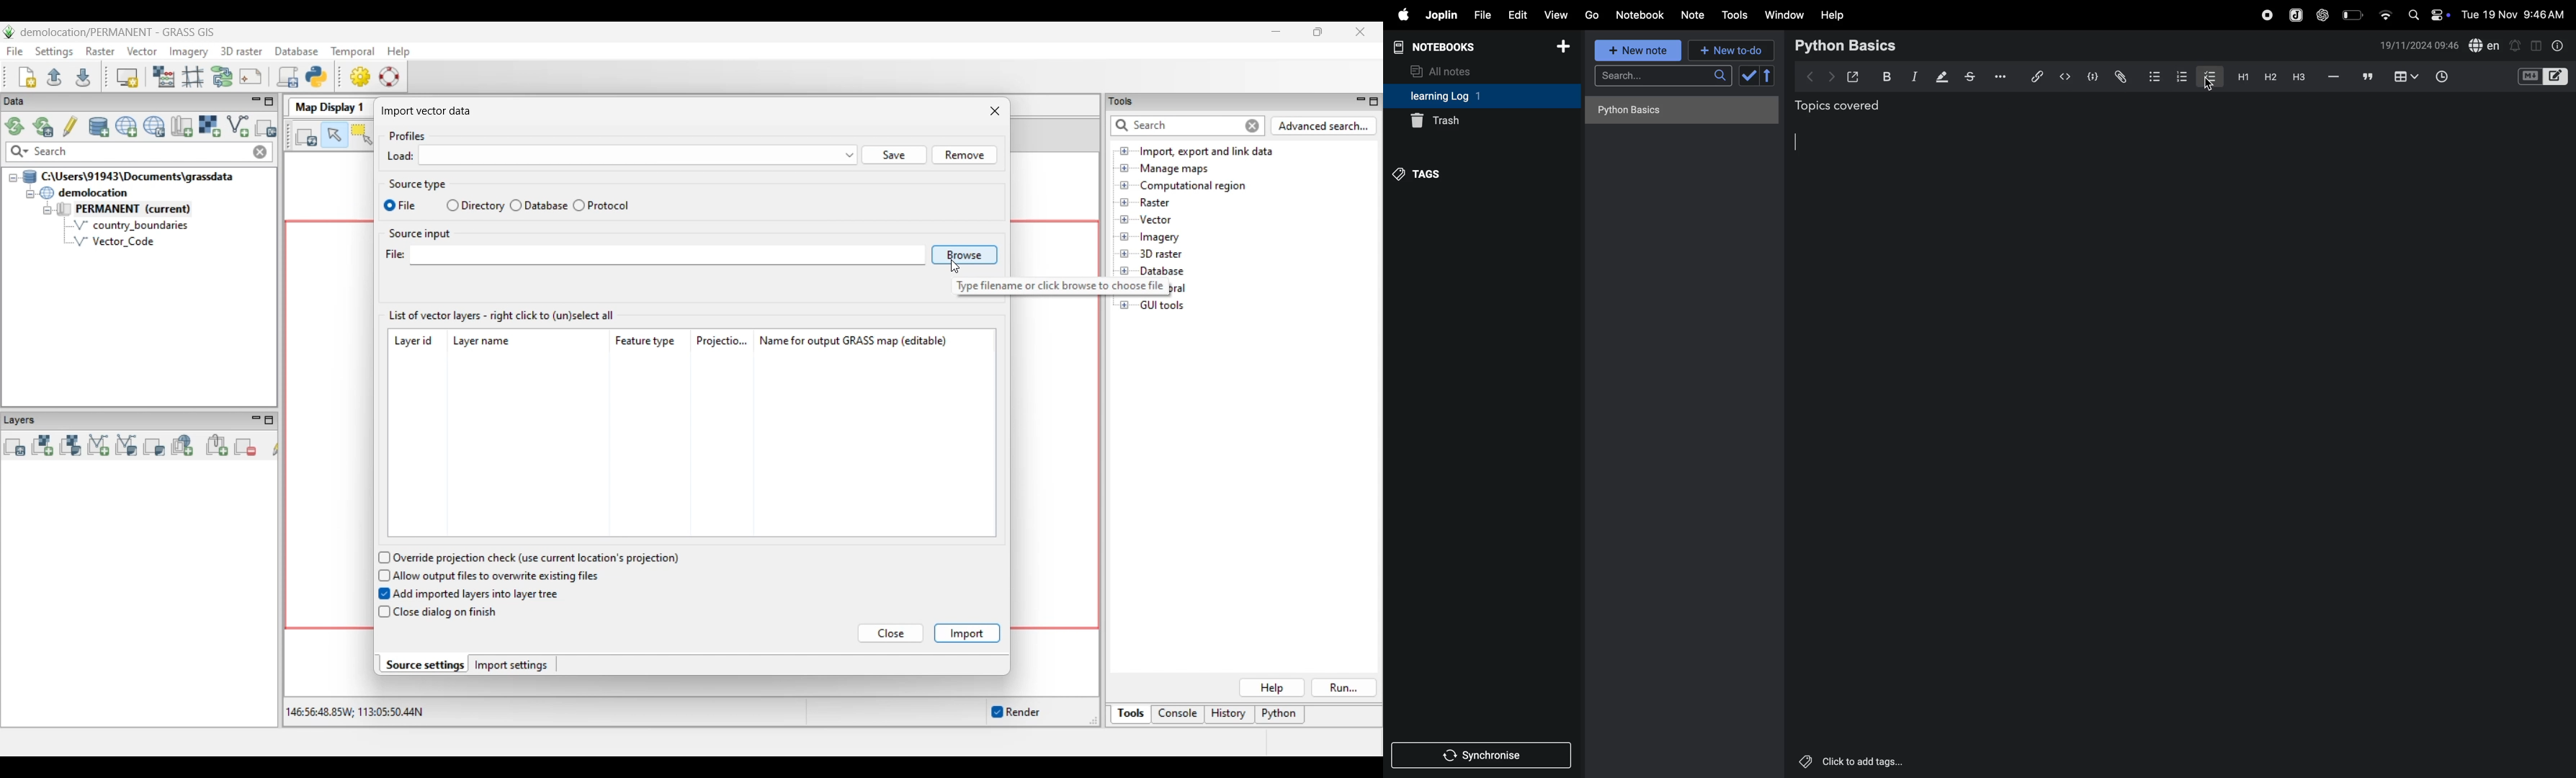 This screenshot has width=2576, height=784. Describe the element at coordinates (2537, 44) in the screenshot. I see `toggle editor layout` at that location.